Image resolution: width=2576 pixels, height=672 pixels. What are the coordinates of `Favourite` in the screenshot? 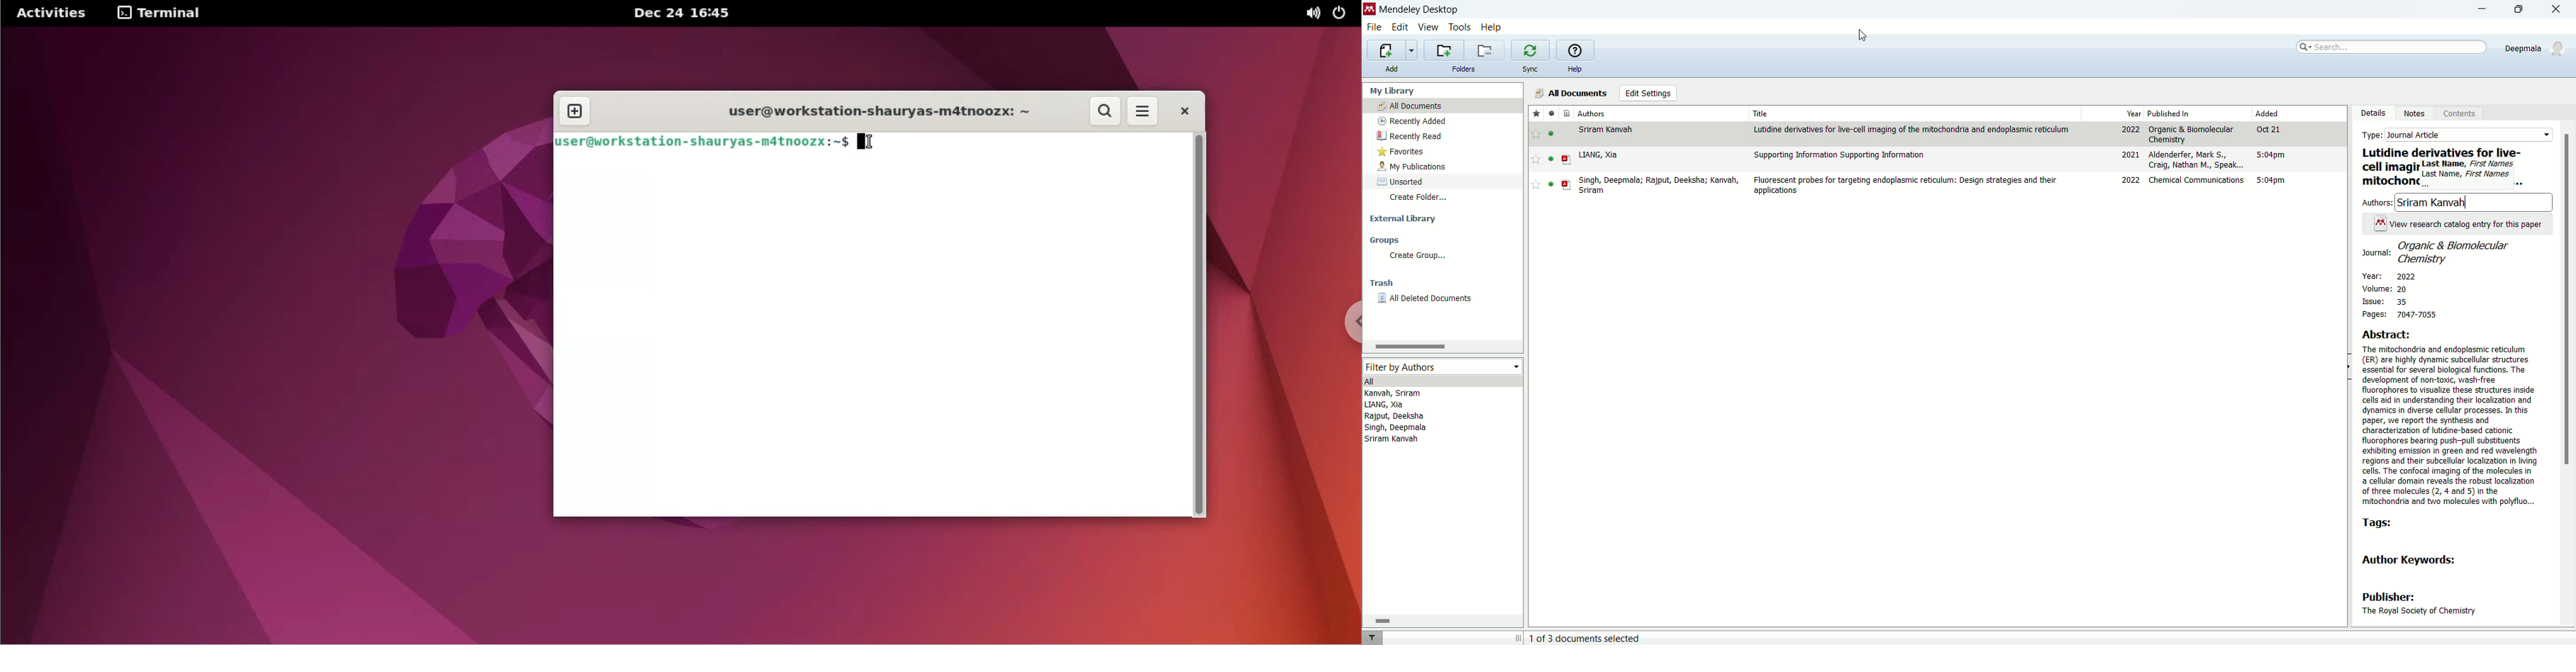 It's located at (1536, 159).